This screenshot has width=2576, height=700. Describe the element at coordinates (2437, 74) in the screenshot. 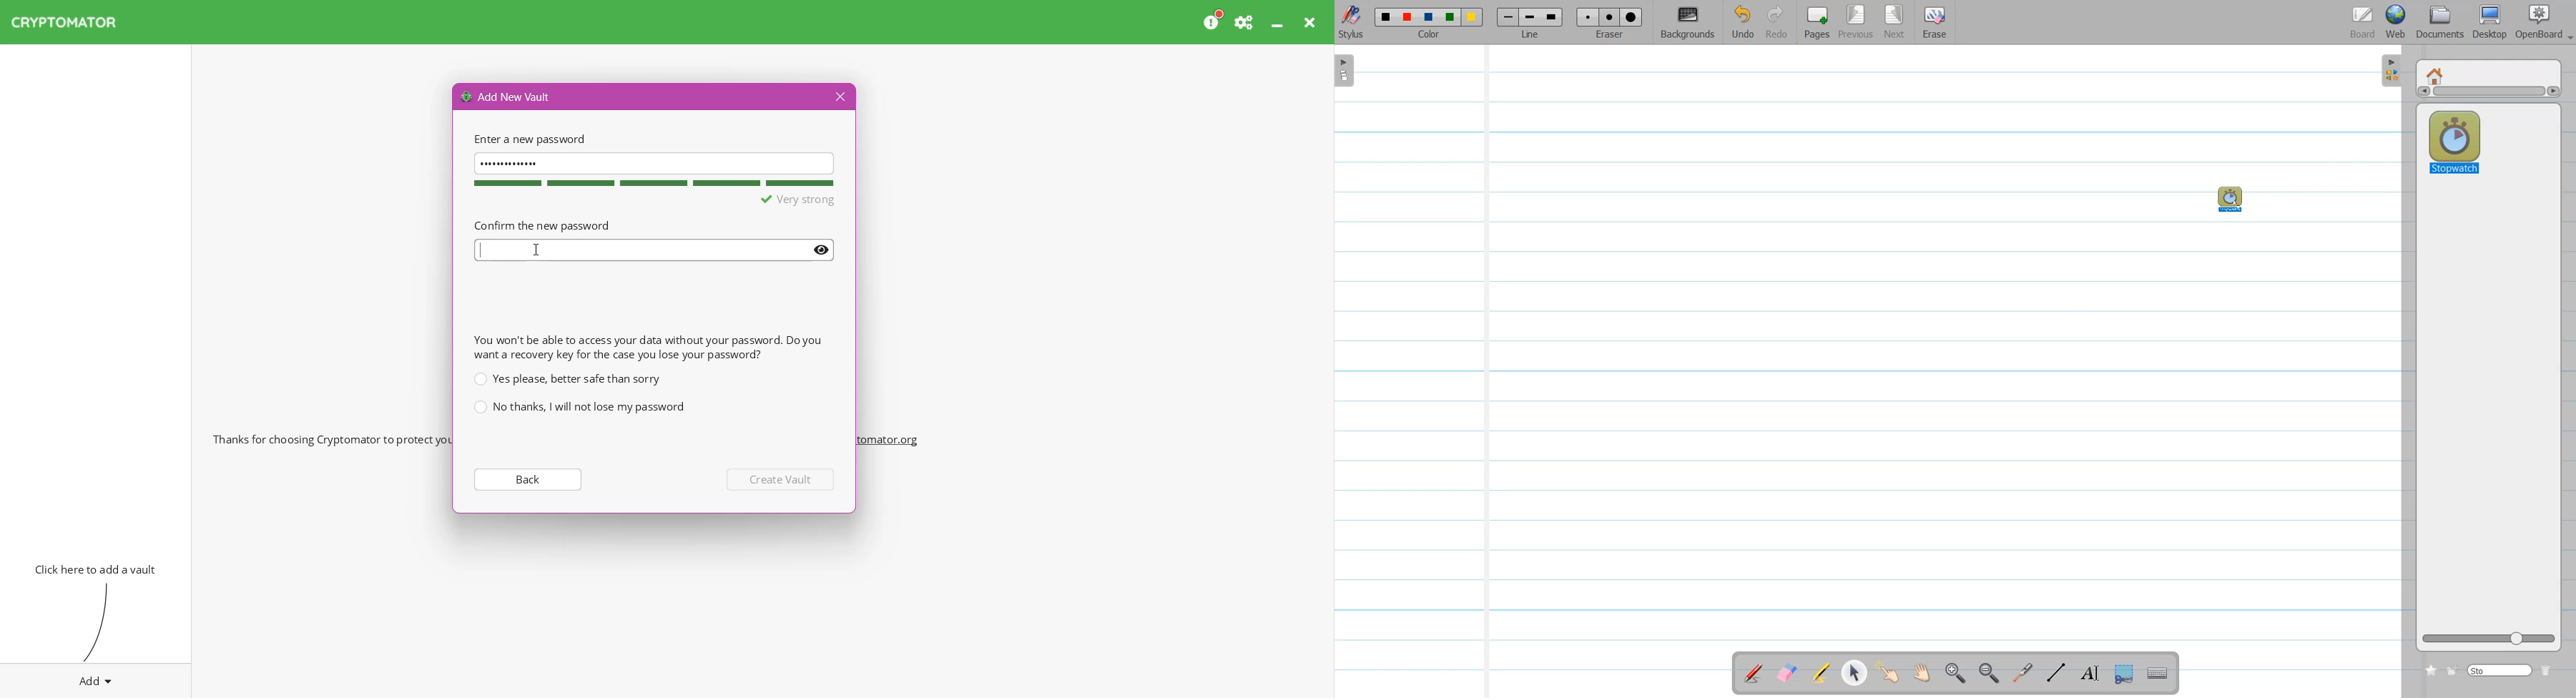

I see `Home window` at that location.